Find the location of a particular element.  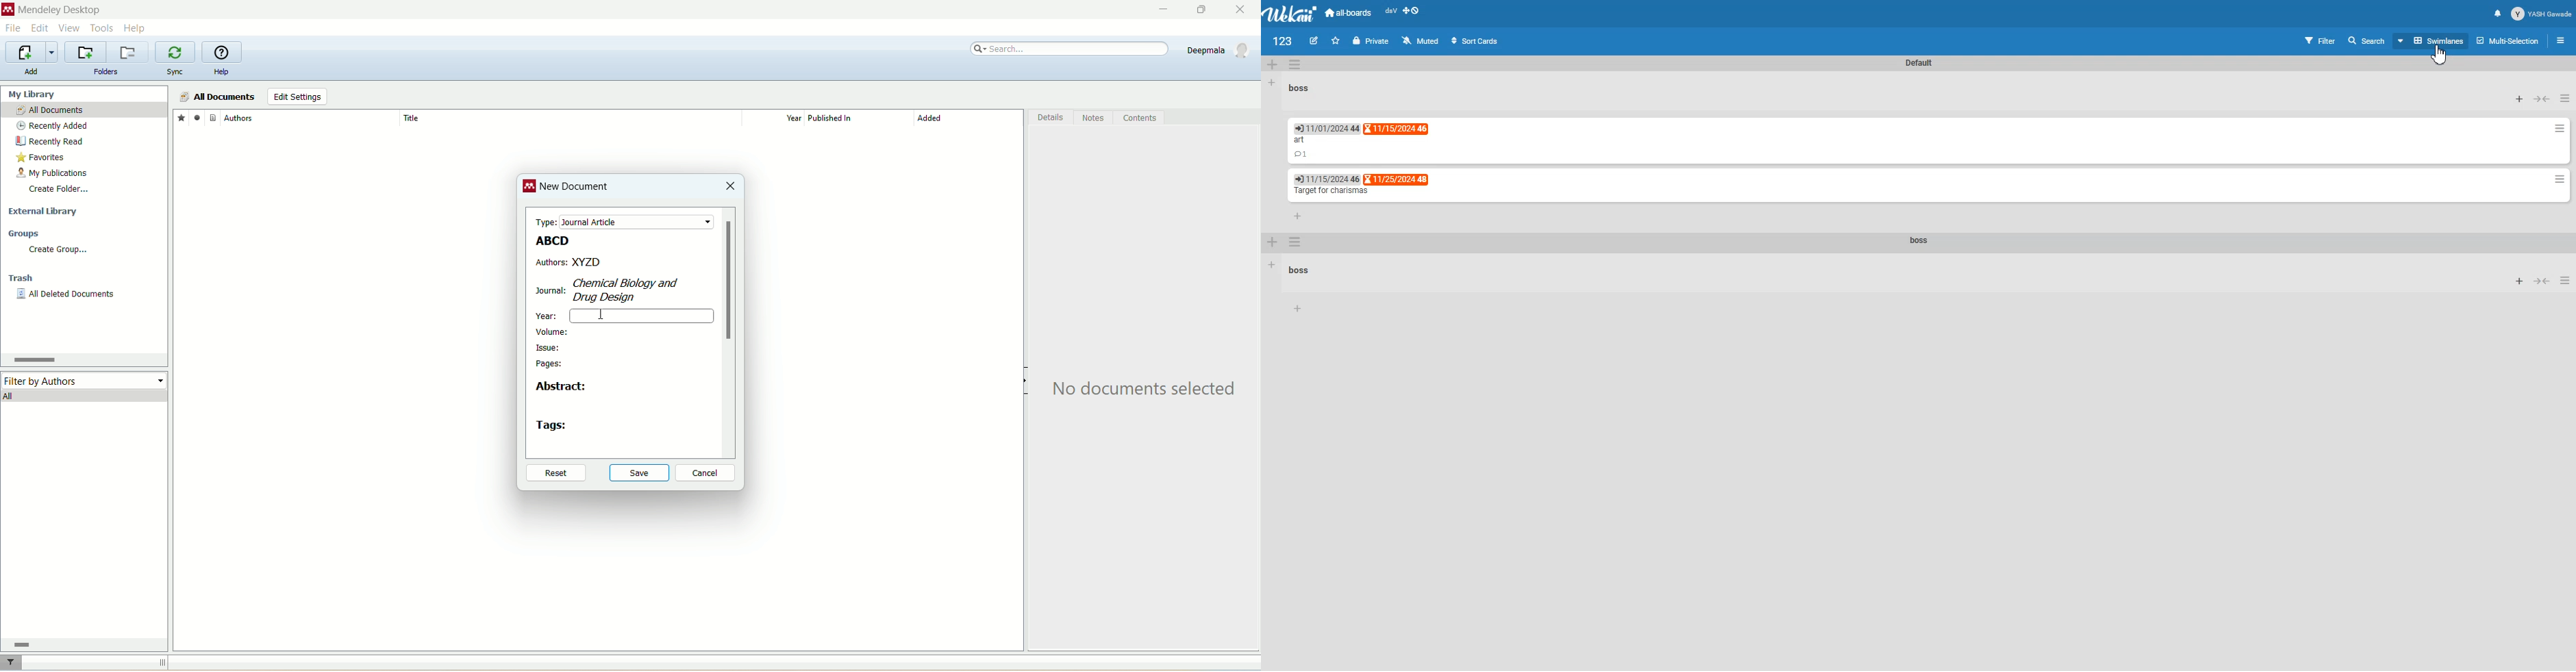

authors is located at coordinates (550, 263).